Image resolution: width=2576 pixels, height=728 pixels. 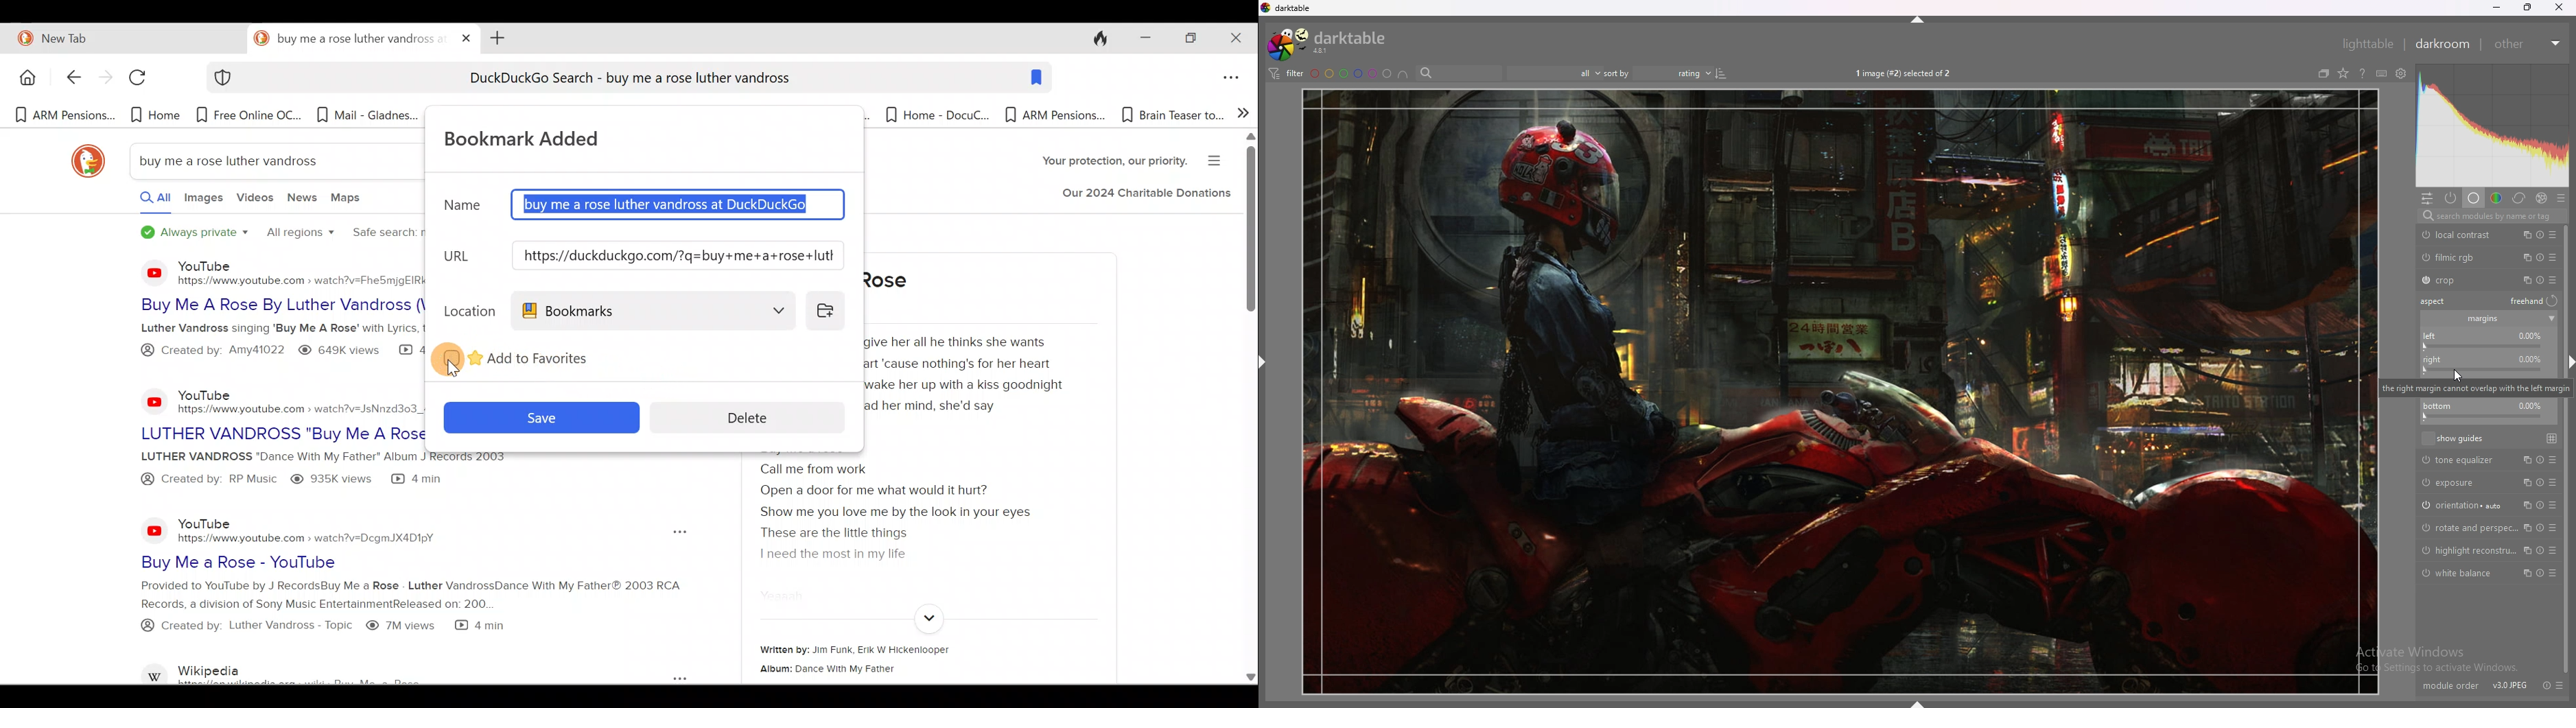 What do you see at coordinates (2555, 574) in the screenshot?
I see `presets` at bounding box center [2555, 574].